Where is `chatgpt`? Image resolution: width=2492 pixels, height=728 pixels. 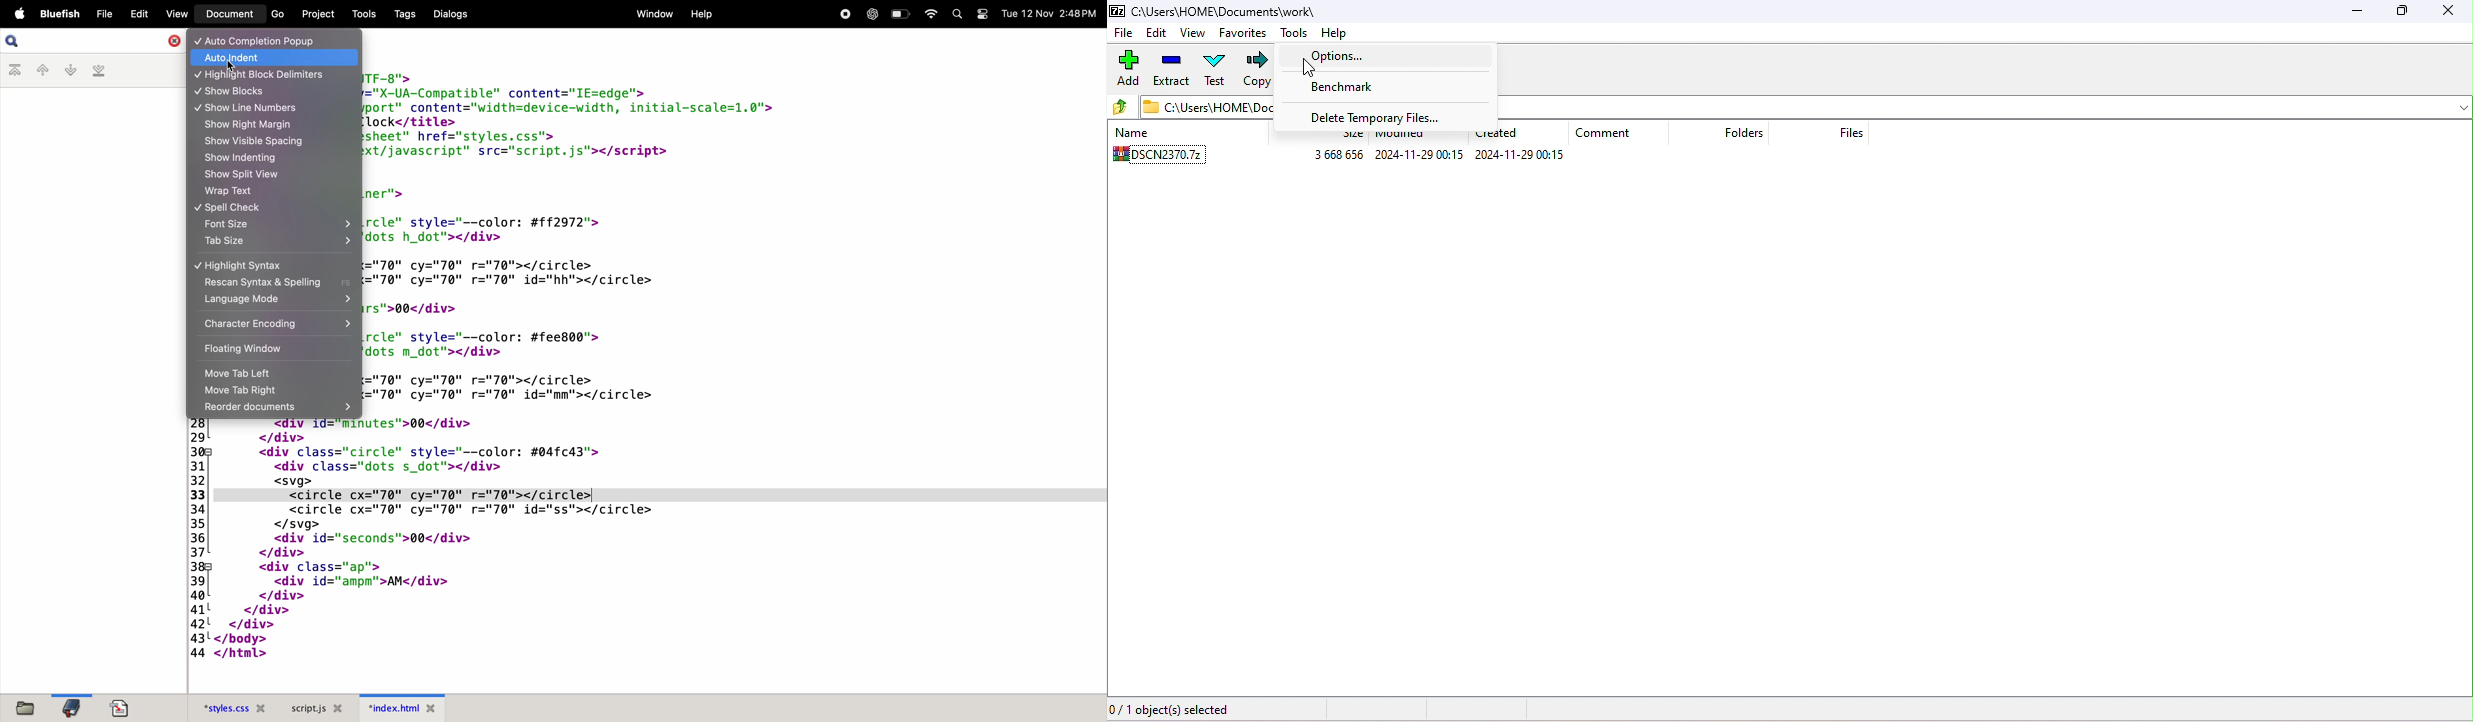 chatgpt is located at coordinates (871, 14).